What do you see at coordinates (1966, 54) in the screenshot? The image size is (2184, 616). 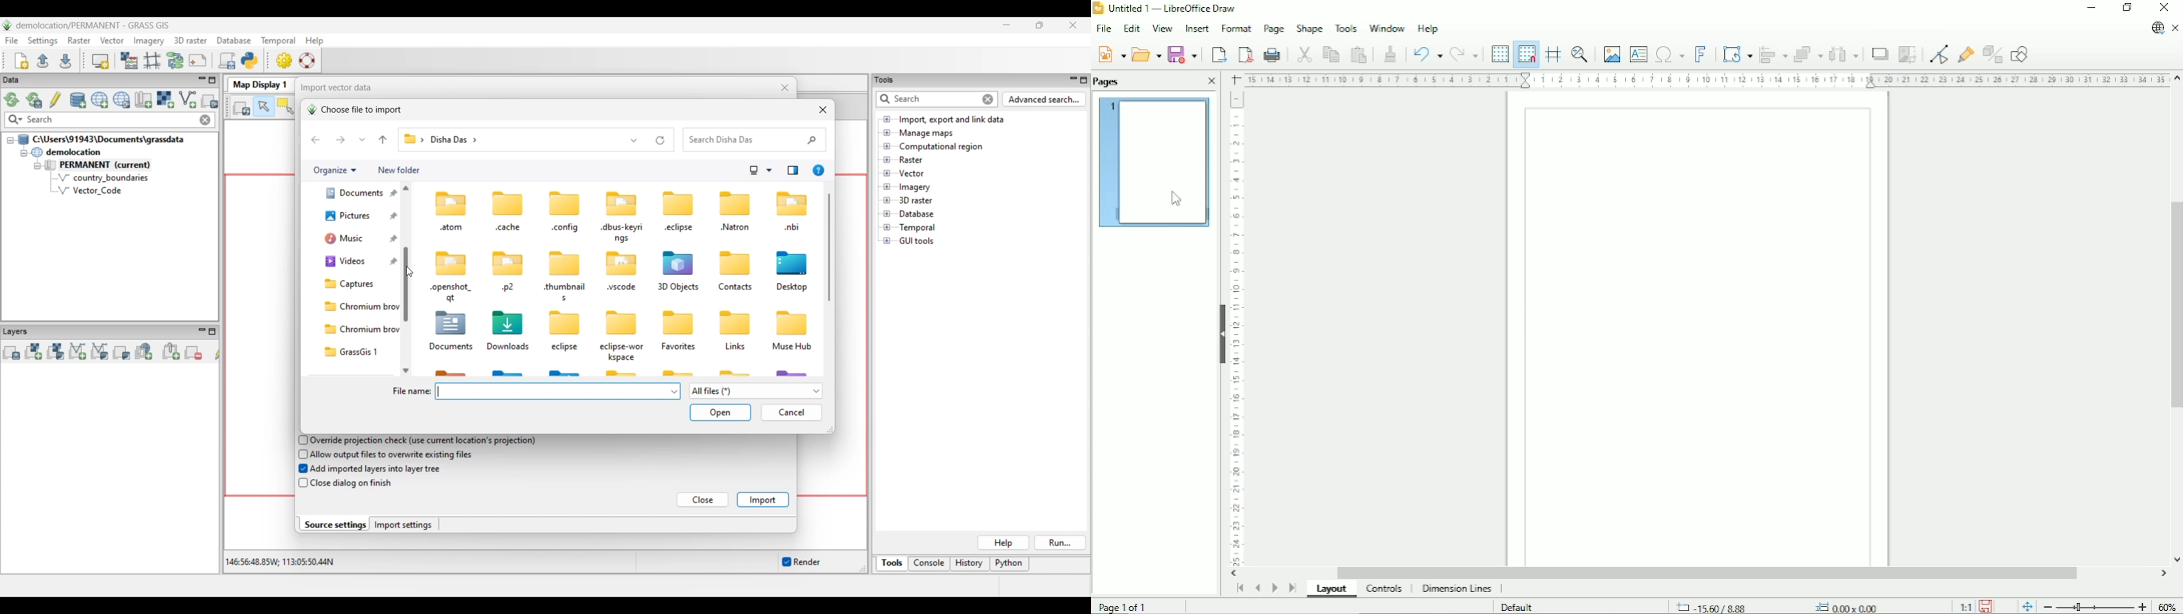 I see `Show gluepoint functions` at bounding box center [1966, 54].